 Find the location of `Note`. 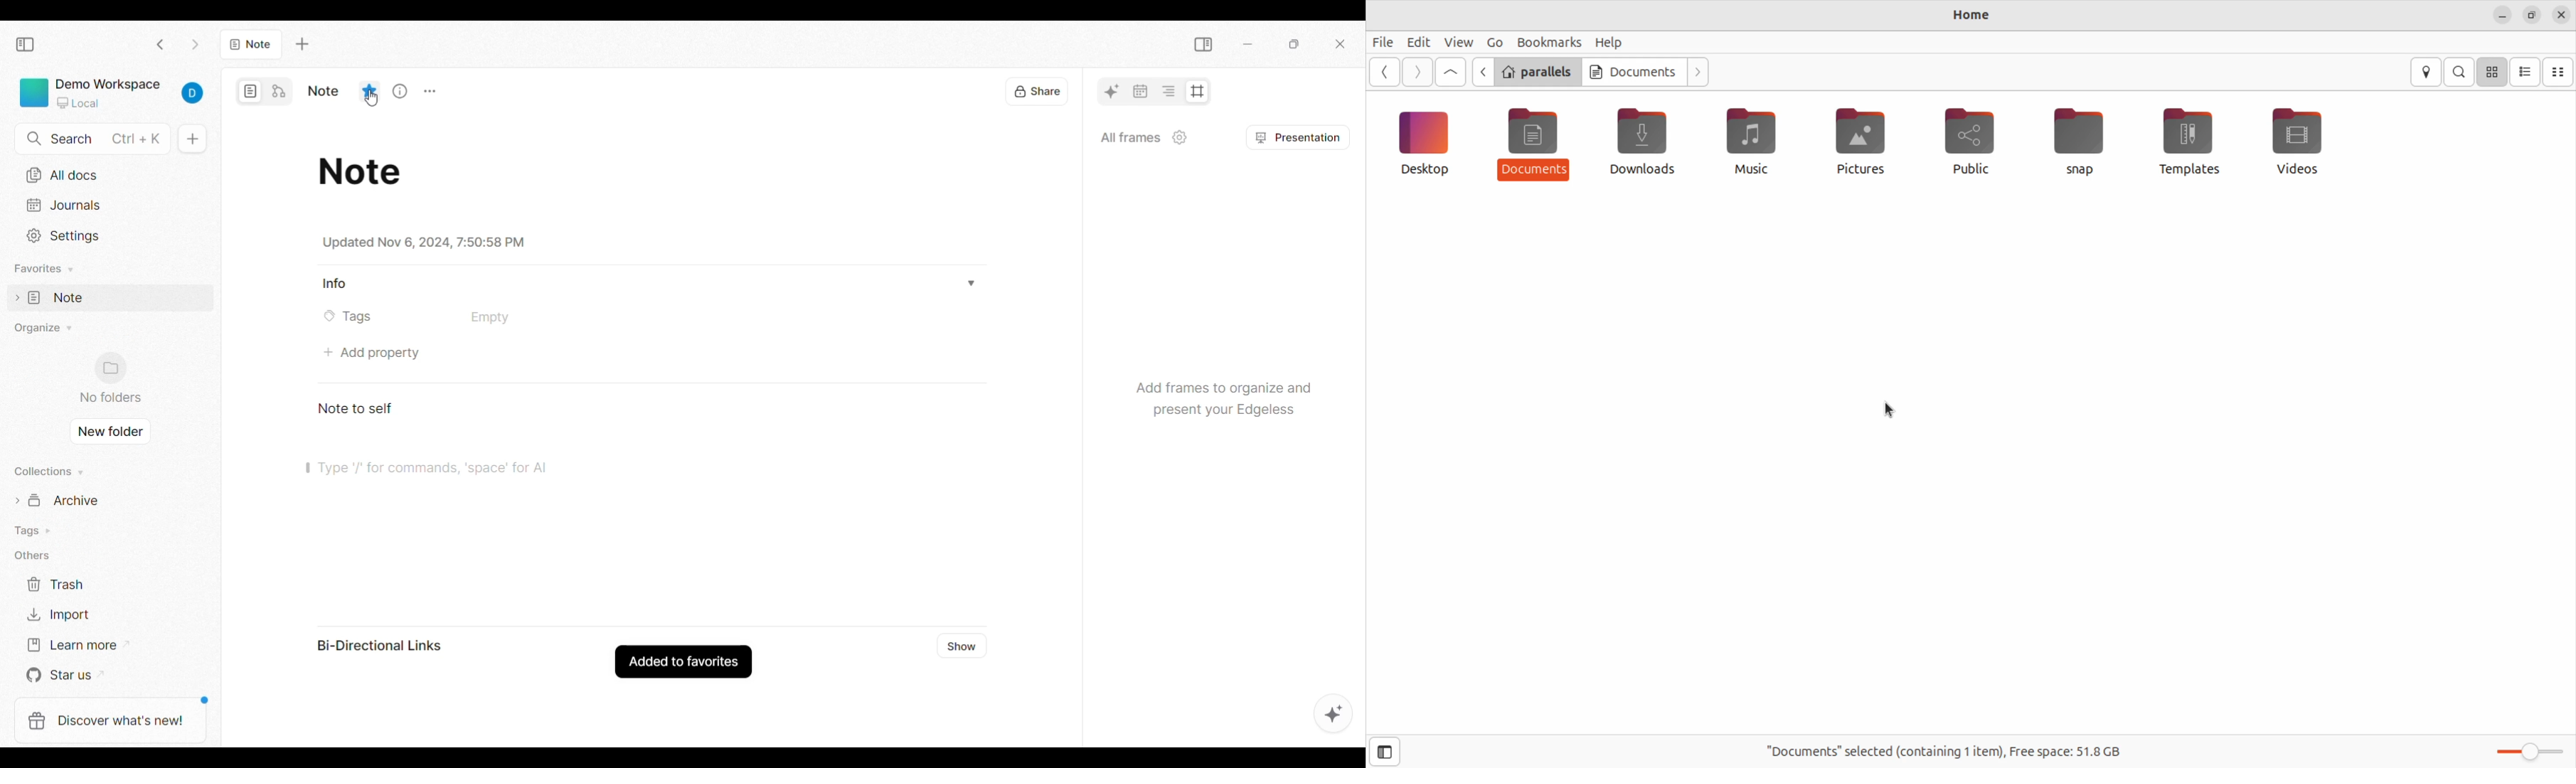

Note is located at coordinates (364, 169).